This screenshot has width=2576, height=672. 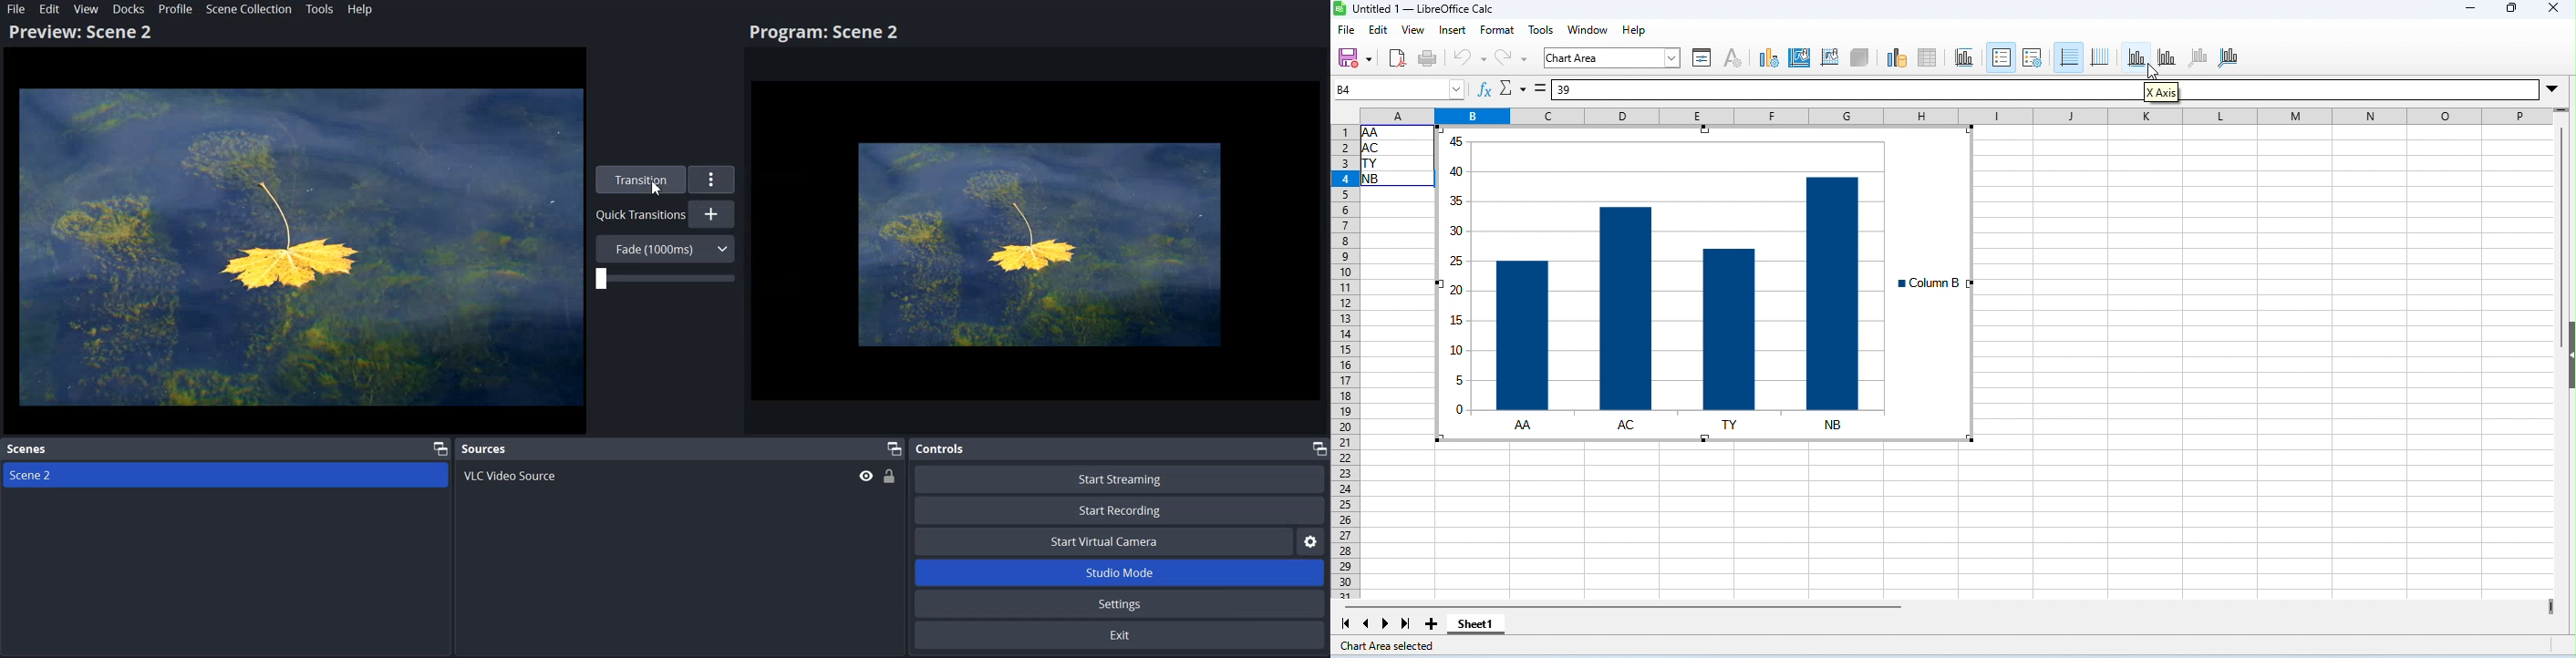 I want to click on Scenes, so click(x=28, y=449).